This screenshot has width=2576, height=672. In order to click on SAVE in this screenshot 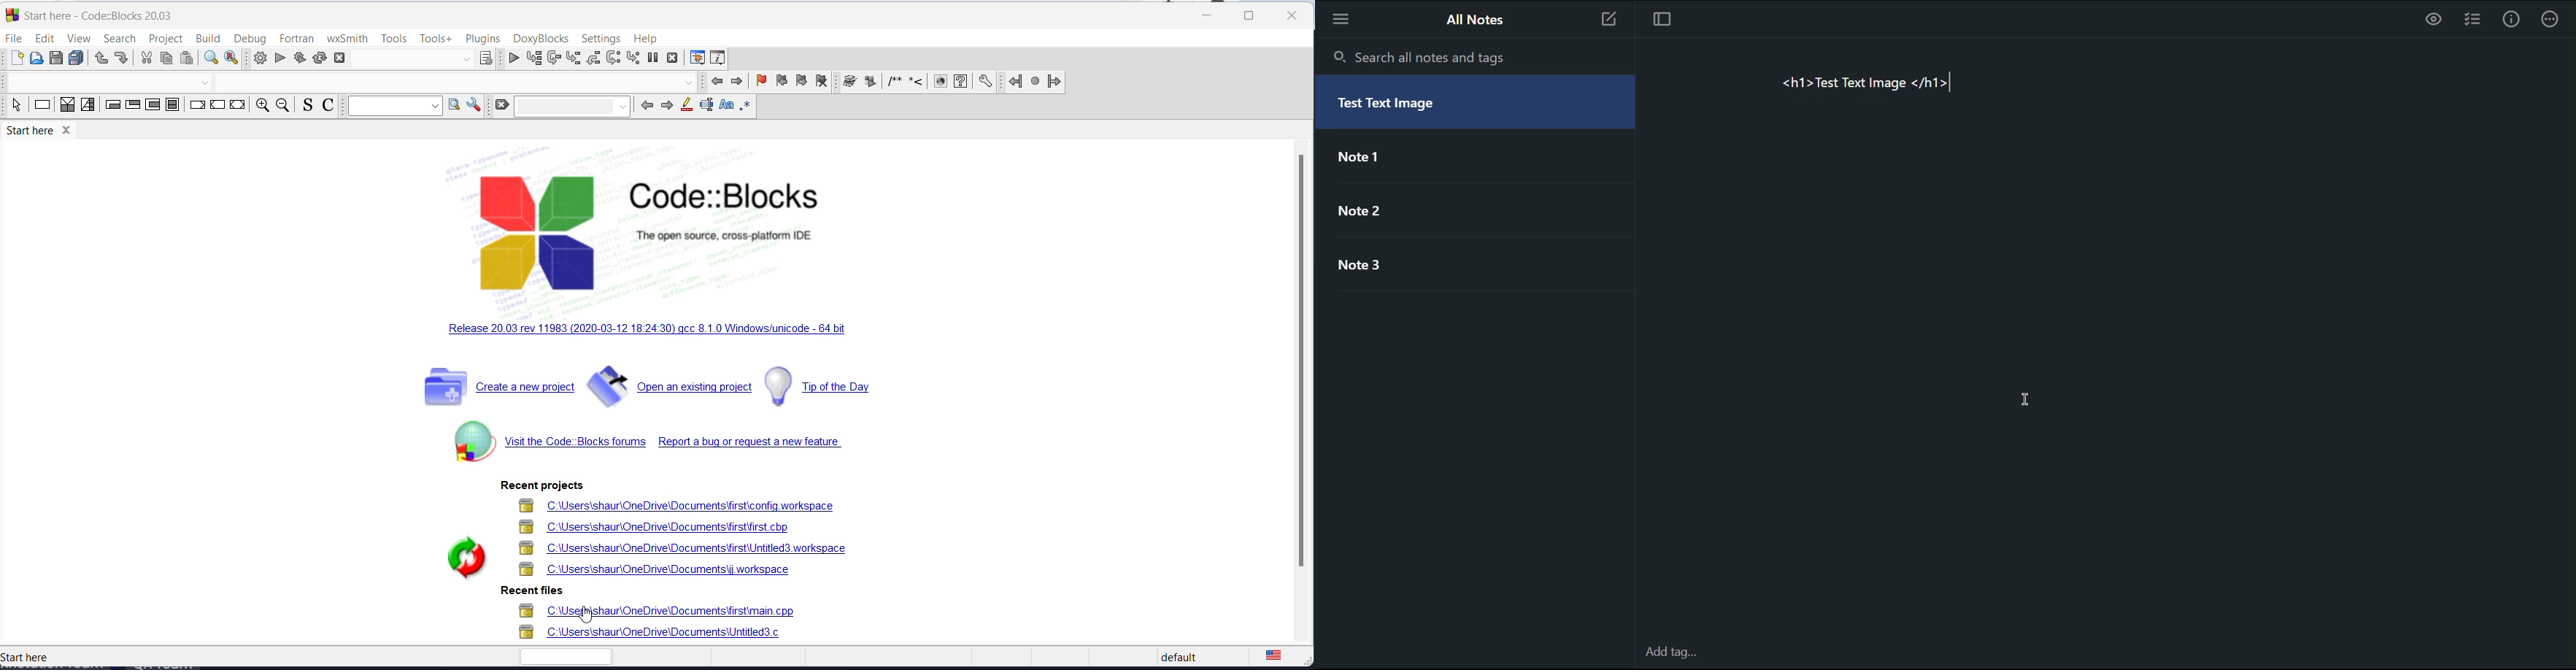, I will do `click(55, 59)`.